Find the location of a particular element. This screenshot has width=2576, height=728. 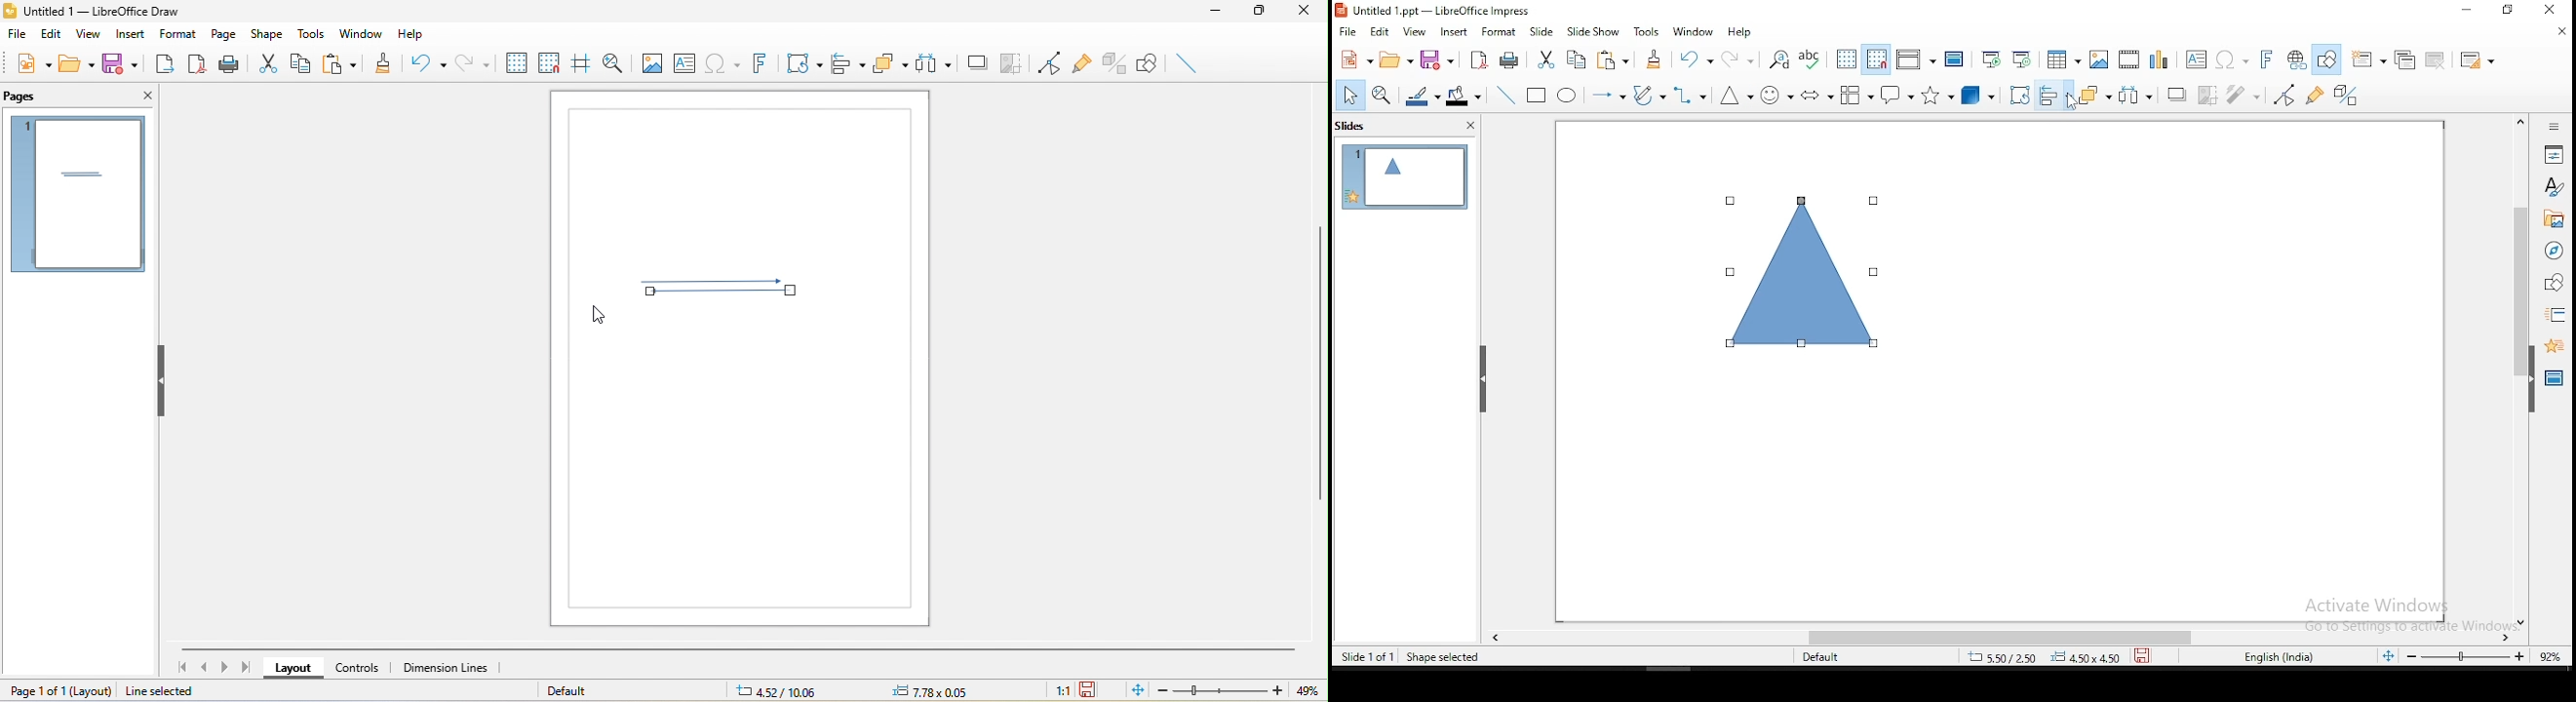

undo is located at coordinates (429, 65).